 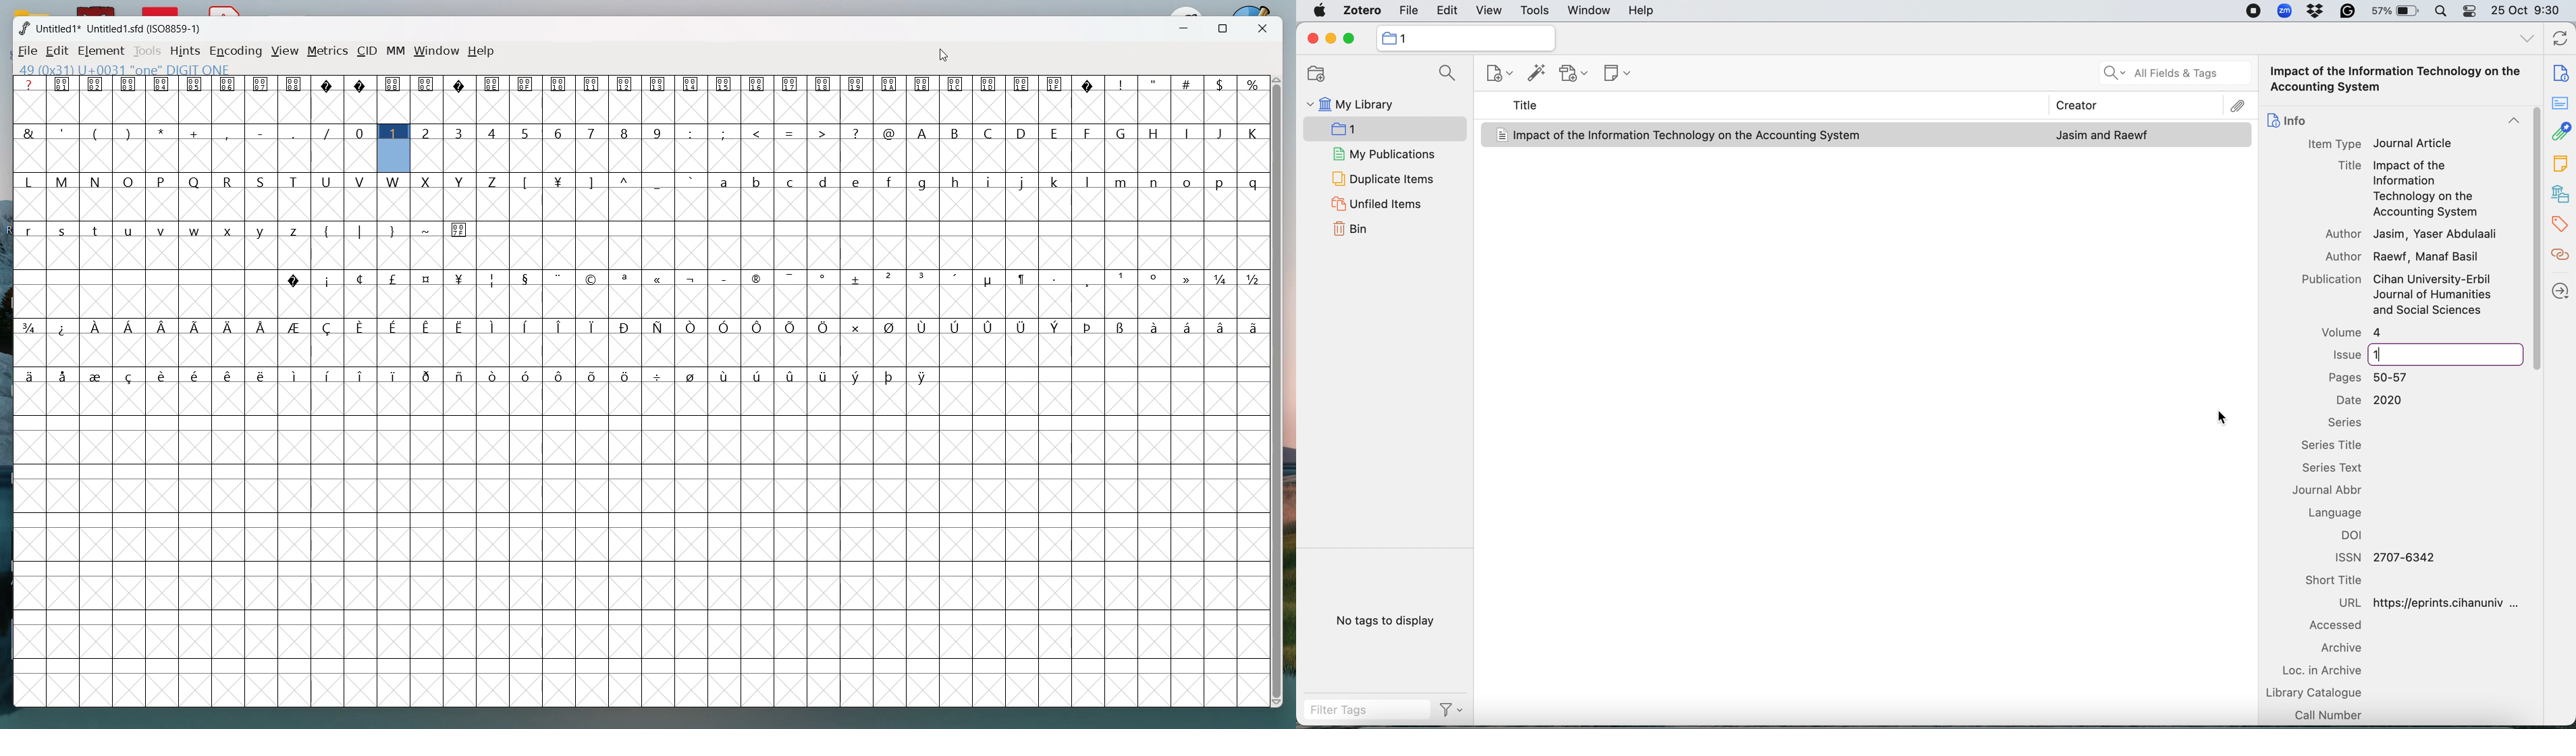 What do you see at coordinates (262, 230) in the screenshot?
I see `y` at bounding box center [262, 230].